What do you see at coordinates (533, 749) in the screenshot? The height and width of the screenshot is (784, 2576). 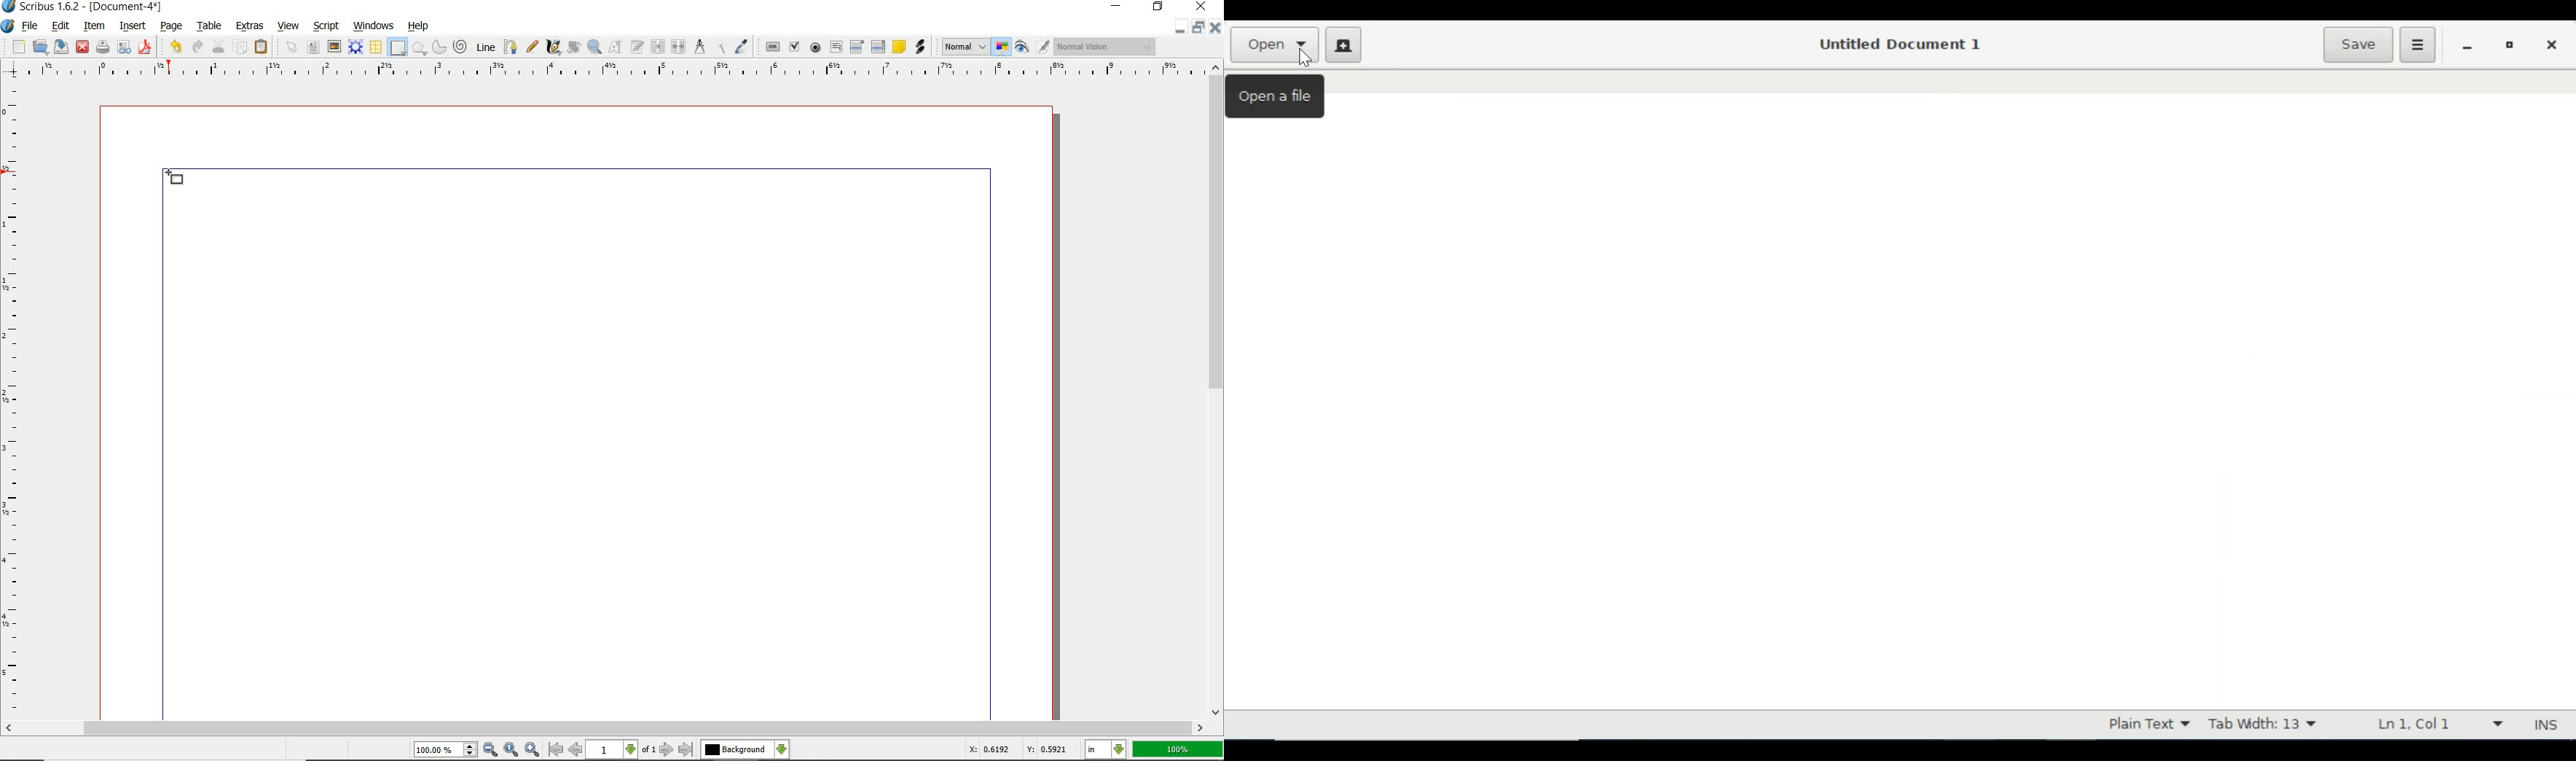 I see `zoom in` at bounding box center [533, 749].